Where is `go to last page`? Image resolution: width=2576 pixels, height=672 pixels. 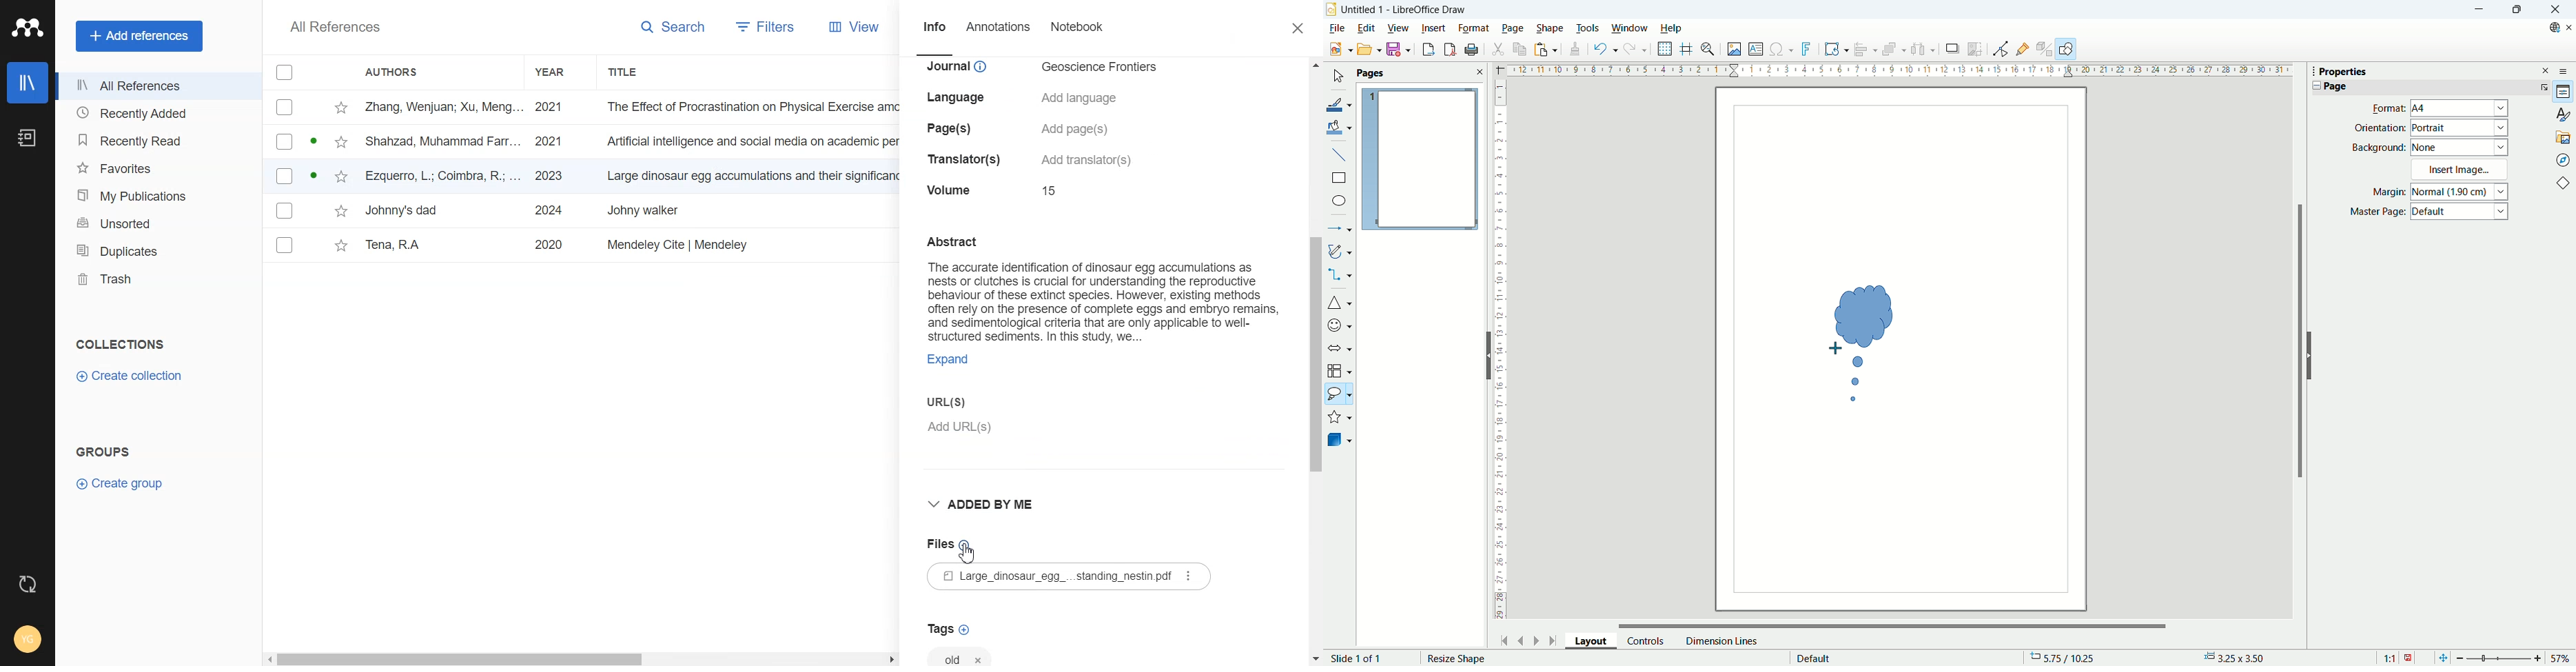 go to last page is located at coordinates (1554, 641).